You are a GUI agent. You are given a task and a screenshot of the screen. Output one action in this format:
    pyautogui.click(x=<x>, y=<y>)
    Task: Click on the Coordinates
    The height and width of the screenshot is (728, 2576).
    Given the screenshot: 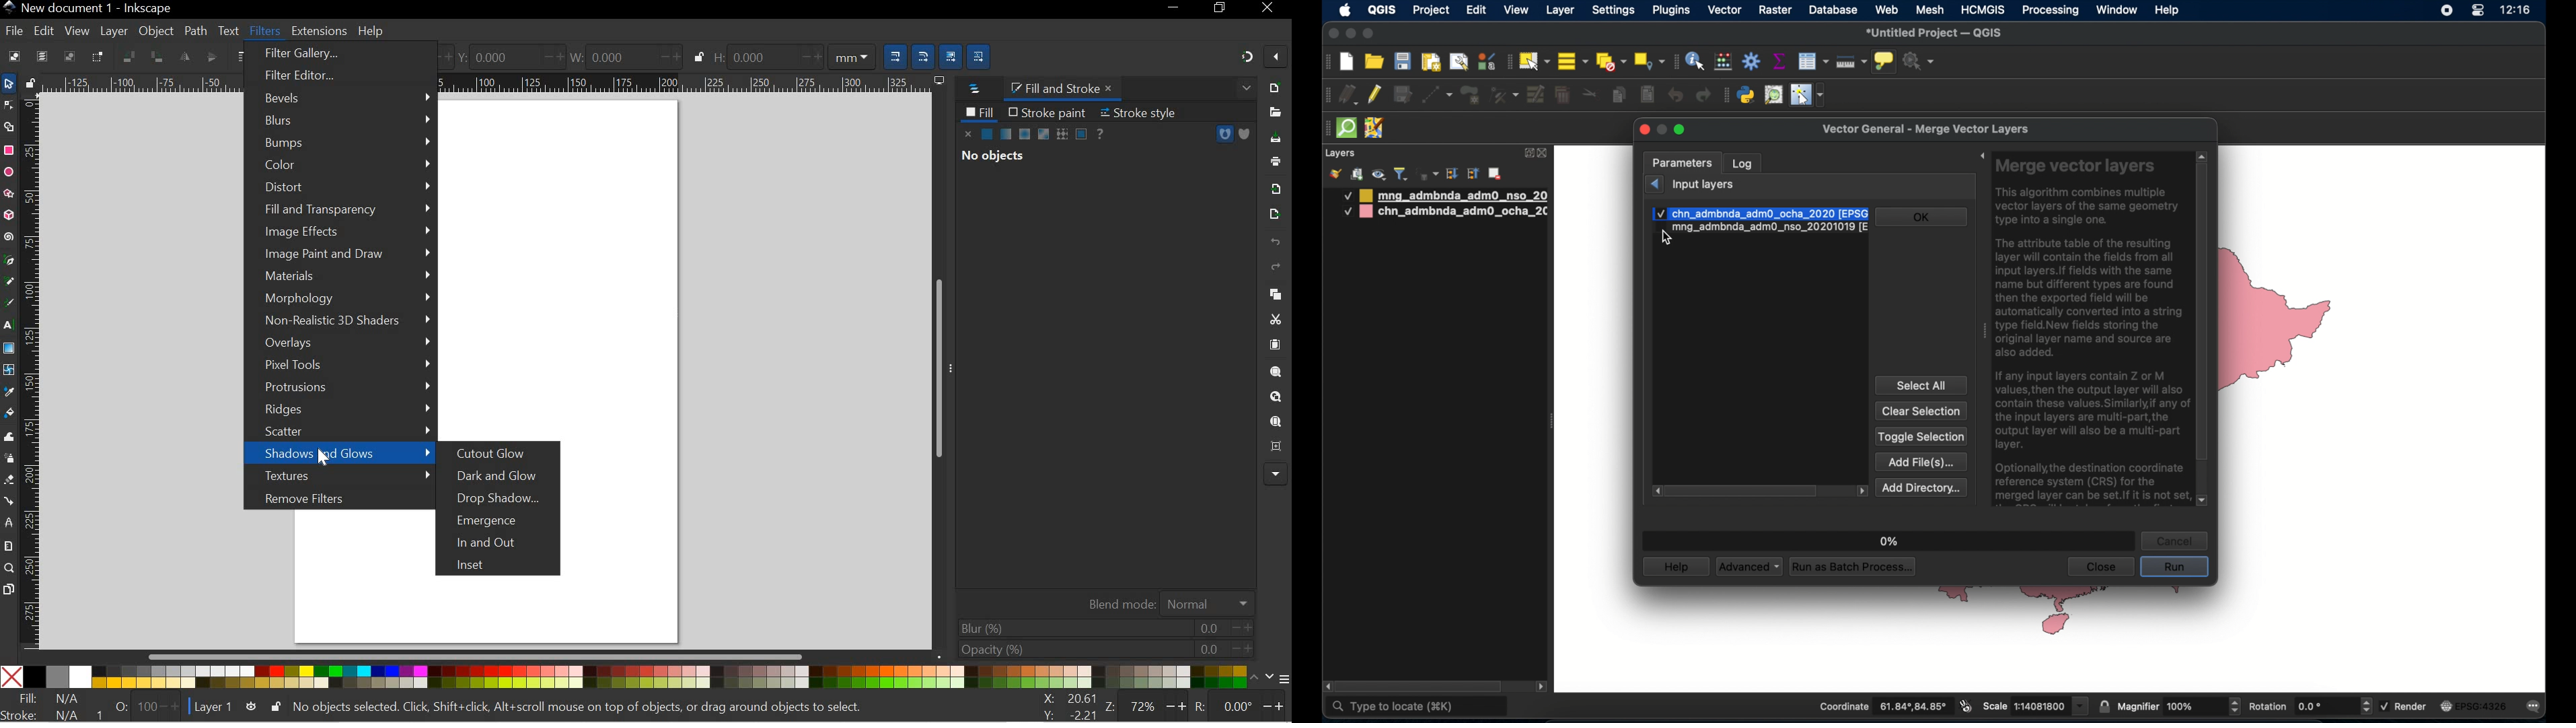 What is the action you would take?
    pyautogui.click(x=1064, y=707)
    